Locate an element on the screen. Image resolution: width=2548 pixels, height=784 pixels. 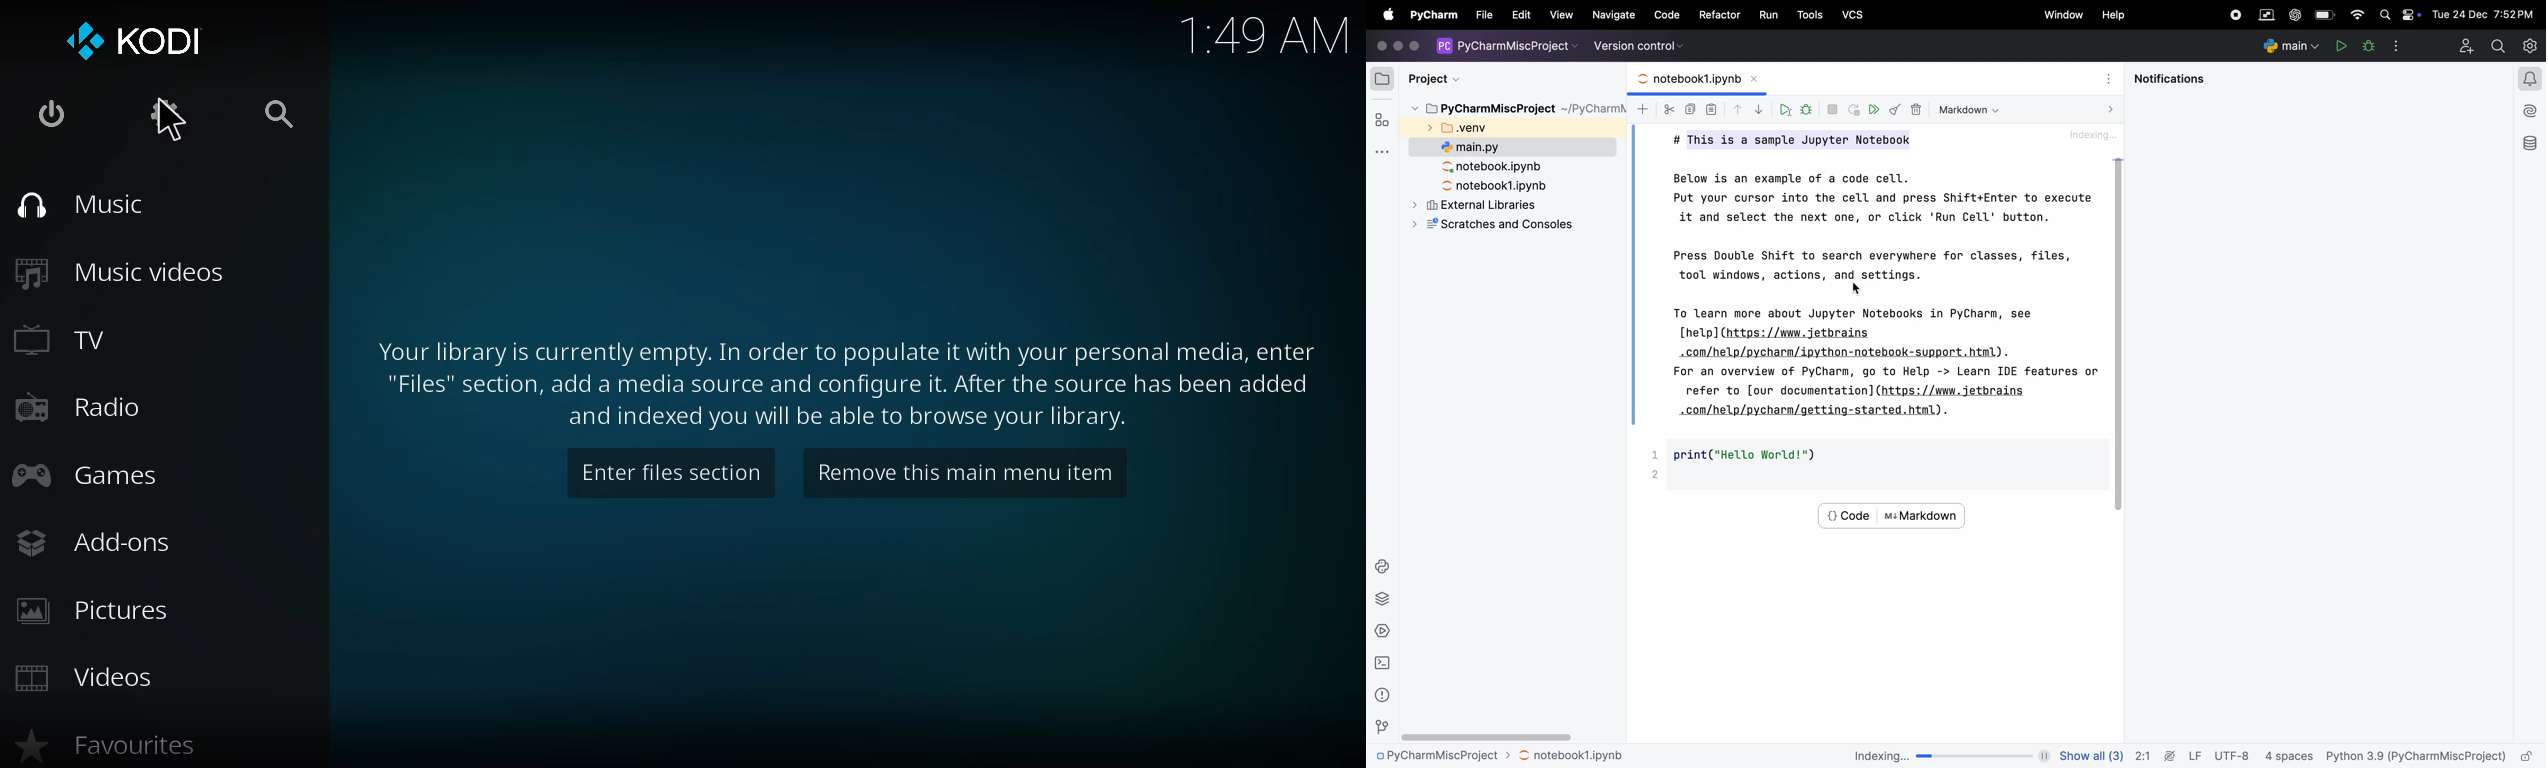
kodi is located at coordinates (128, 37).